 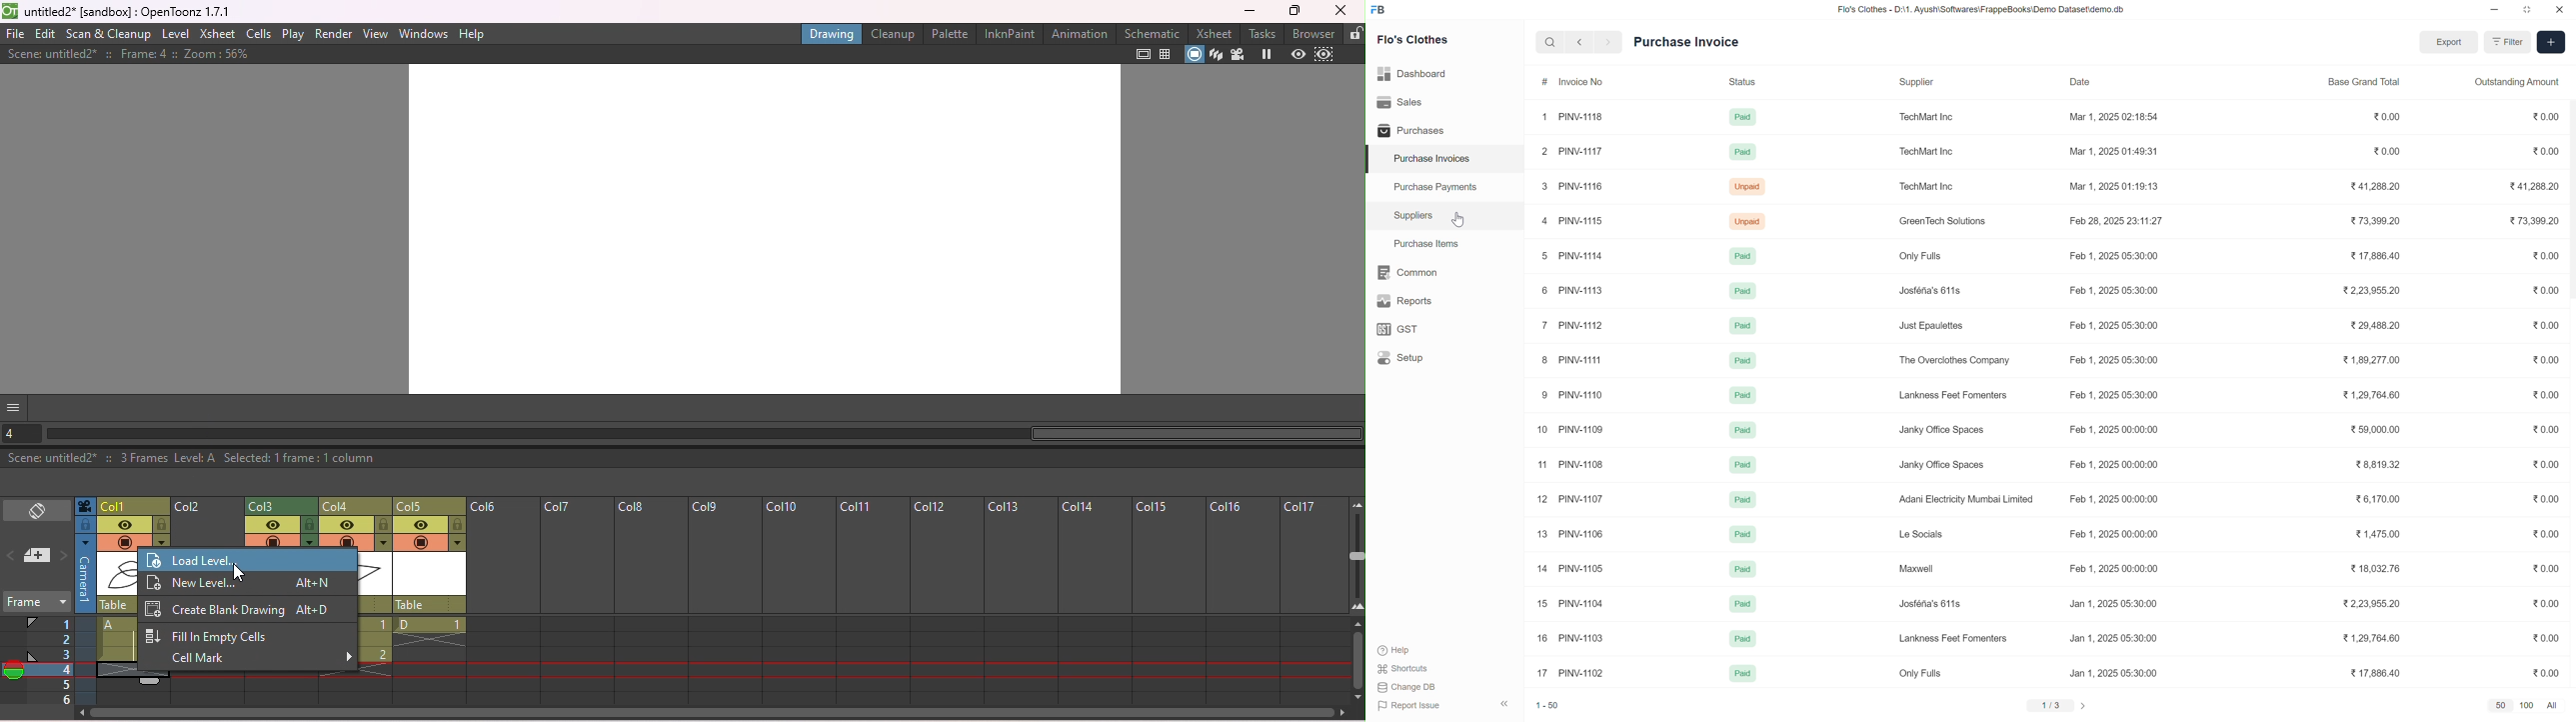 What do you see at coordinates (1743, 428) in the screenshot?
I see `Paid` at bounding box center [1743, 428].